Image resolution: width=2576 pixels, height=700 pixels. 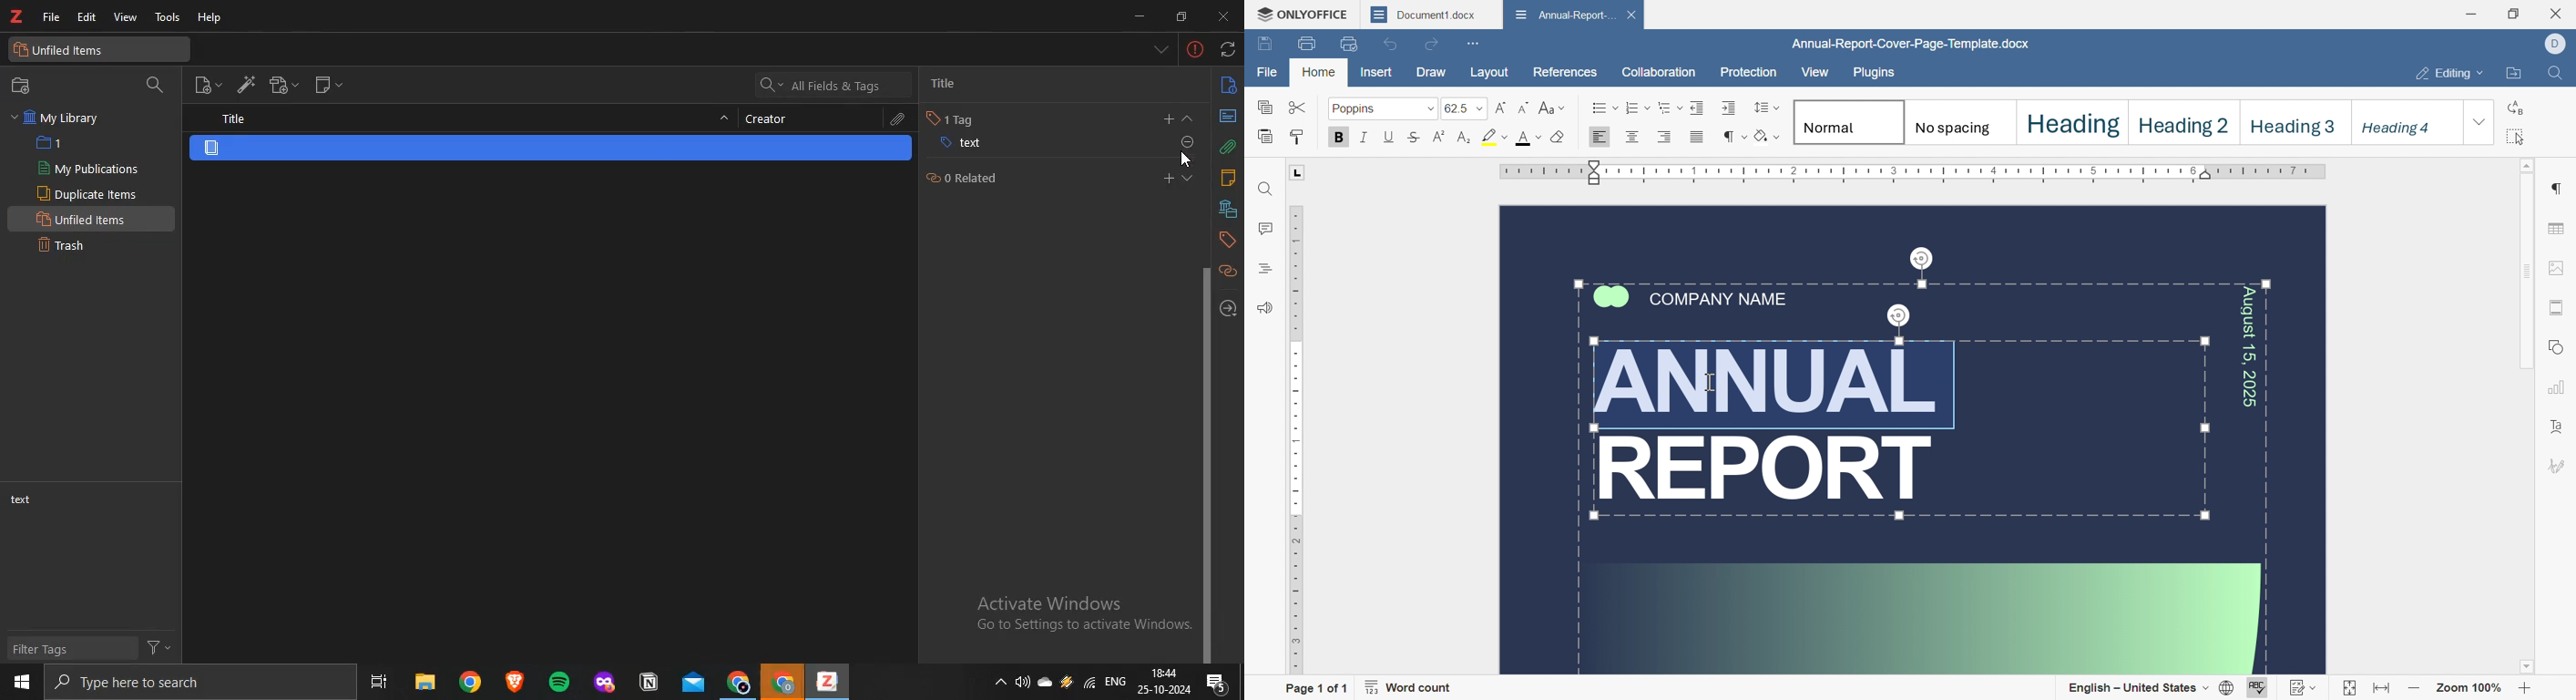 What do you see at coordinates (65, 245) in the screenshot?
I see `trash` at bounding box center [65, 245].